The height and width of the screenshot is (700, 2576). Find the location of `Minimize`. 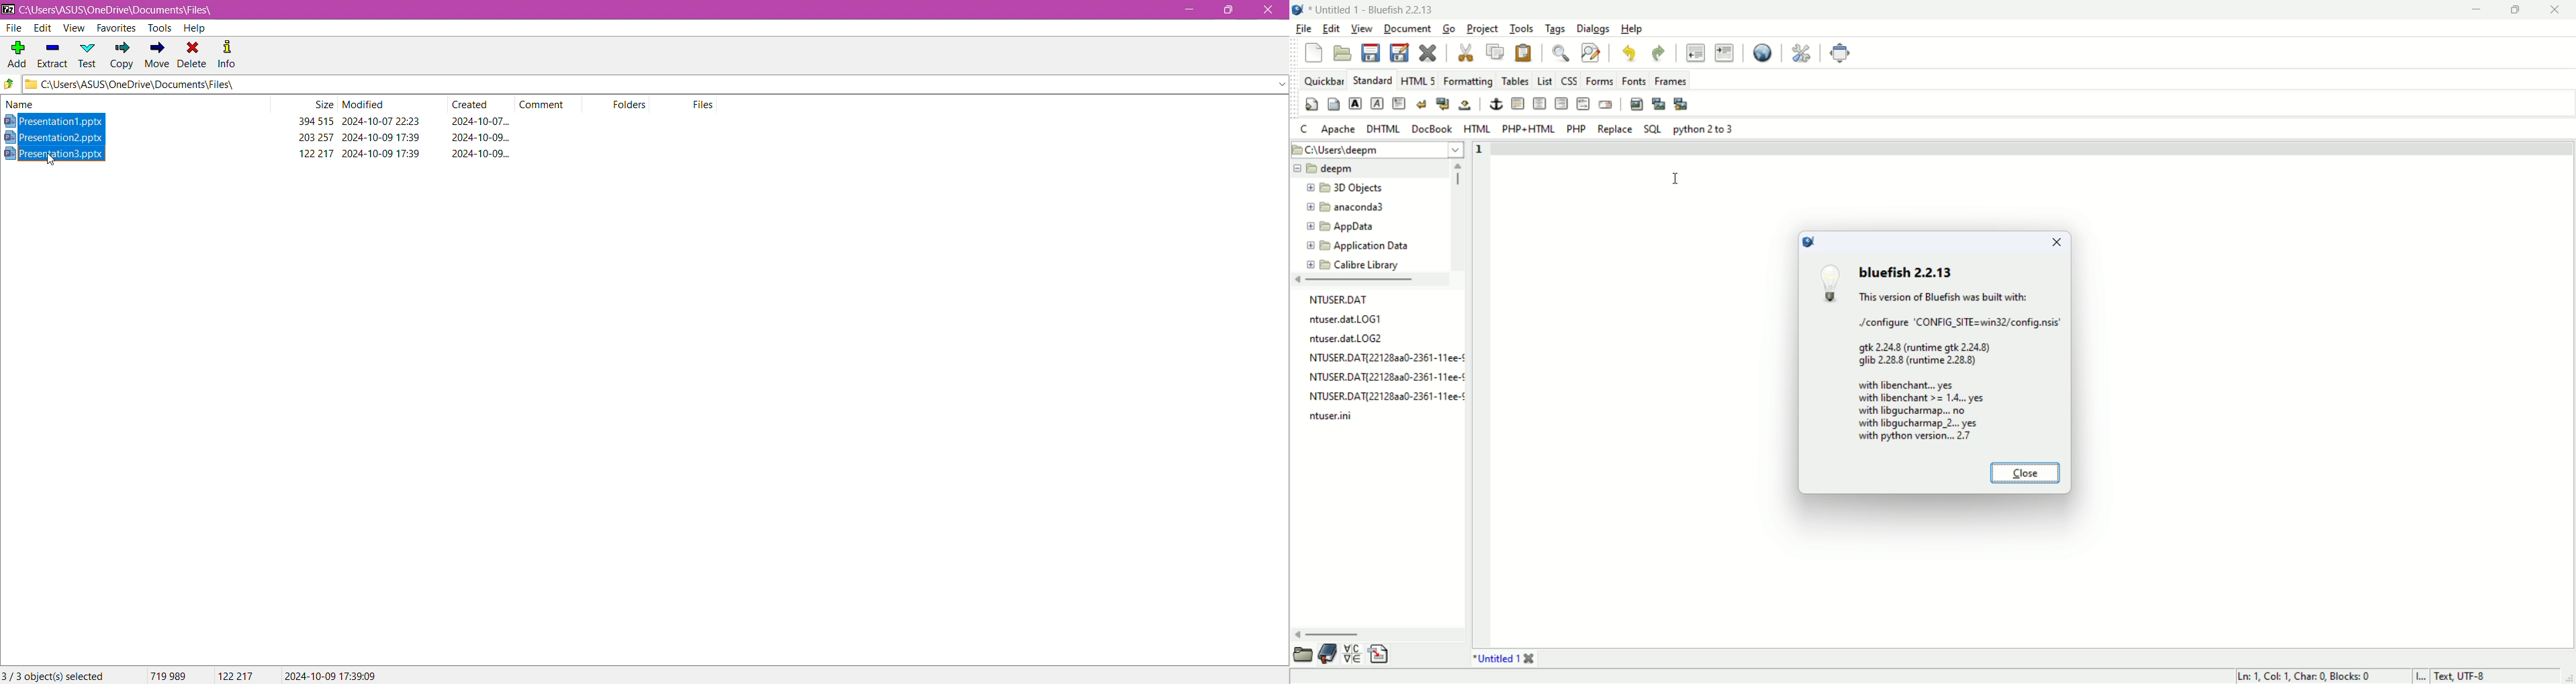

Minimize is located at coordinates (1188, 10).